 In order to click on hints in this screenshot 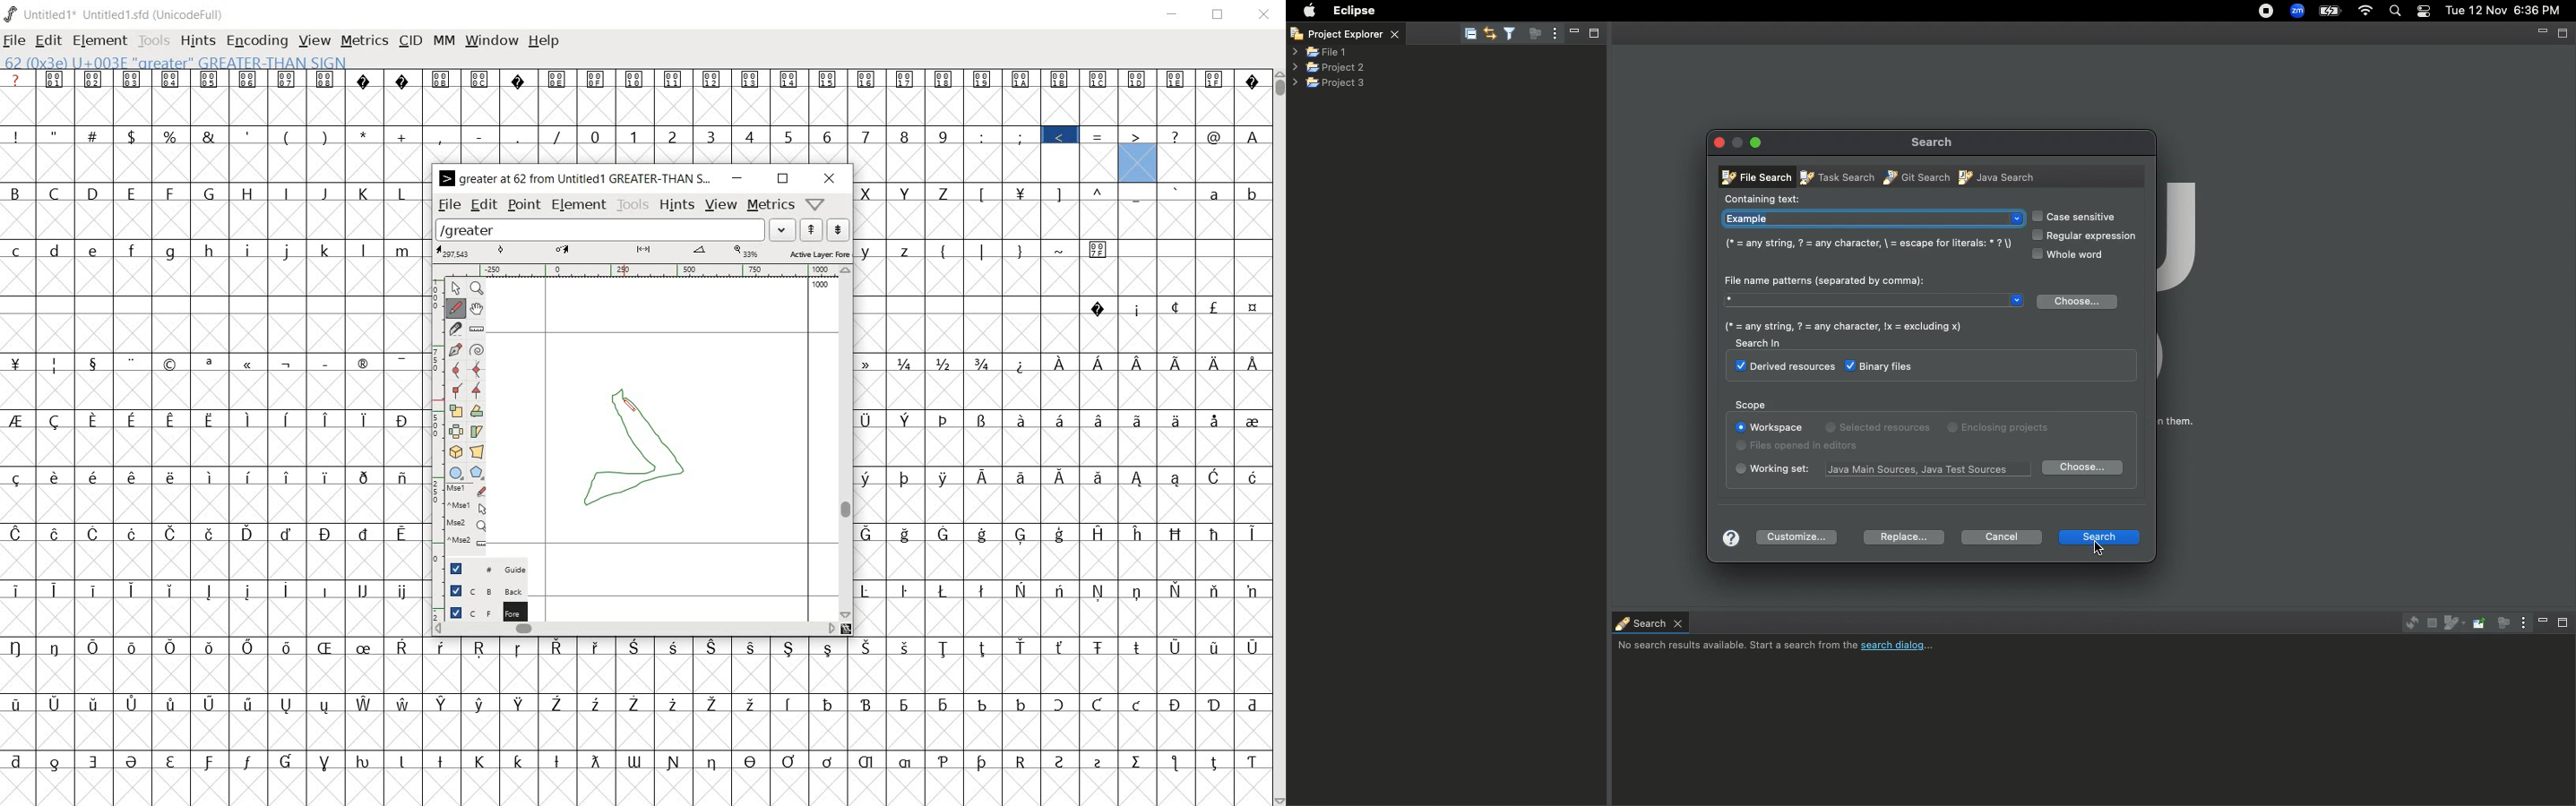, I will do `click(198, 41)`.